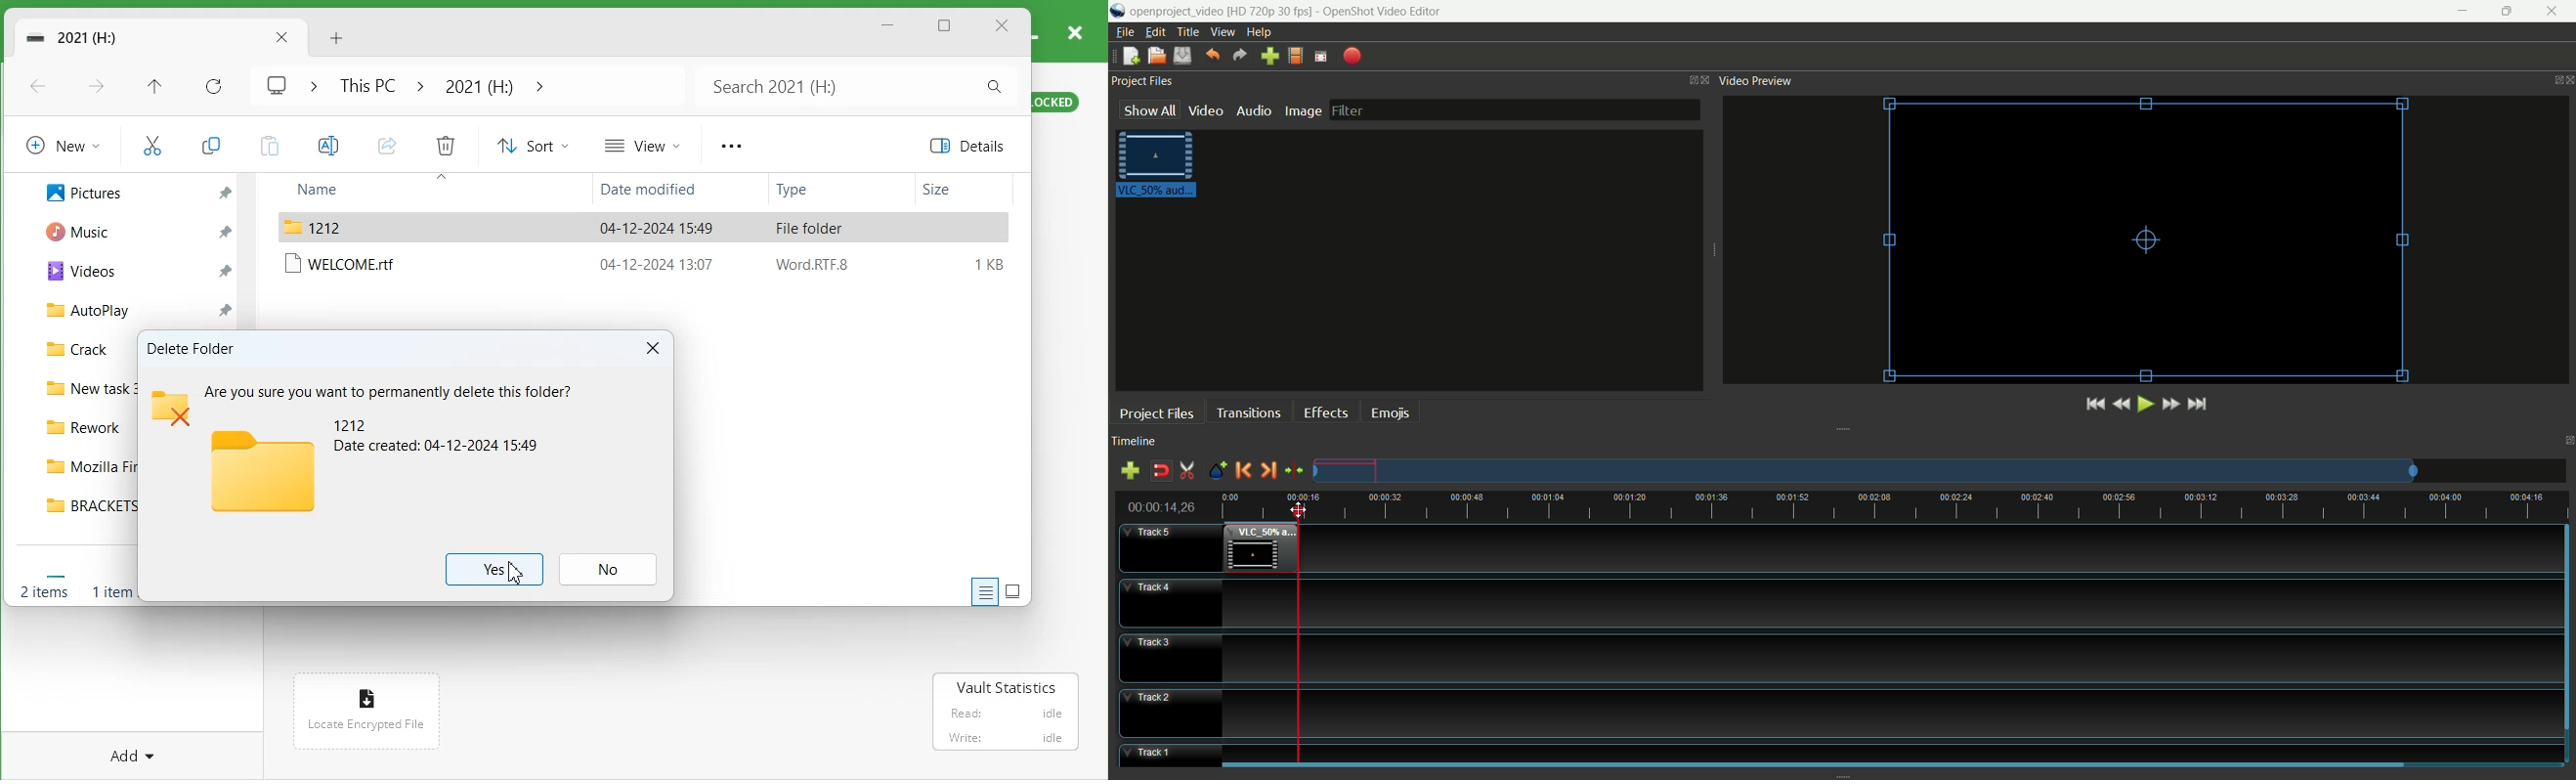 This screenshot has height=784, width=2576. Describe the element at coordinates (1125, 32) in the screenshot. I see `file` at that location.